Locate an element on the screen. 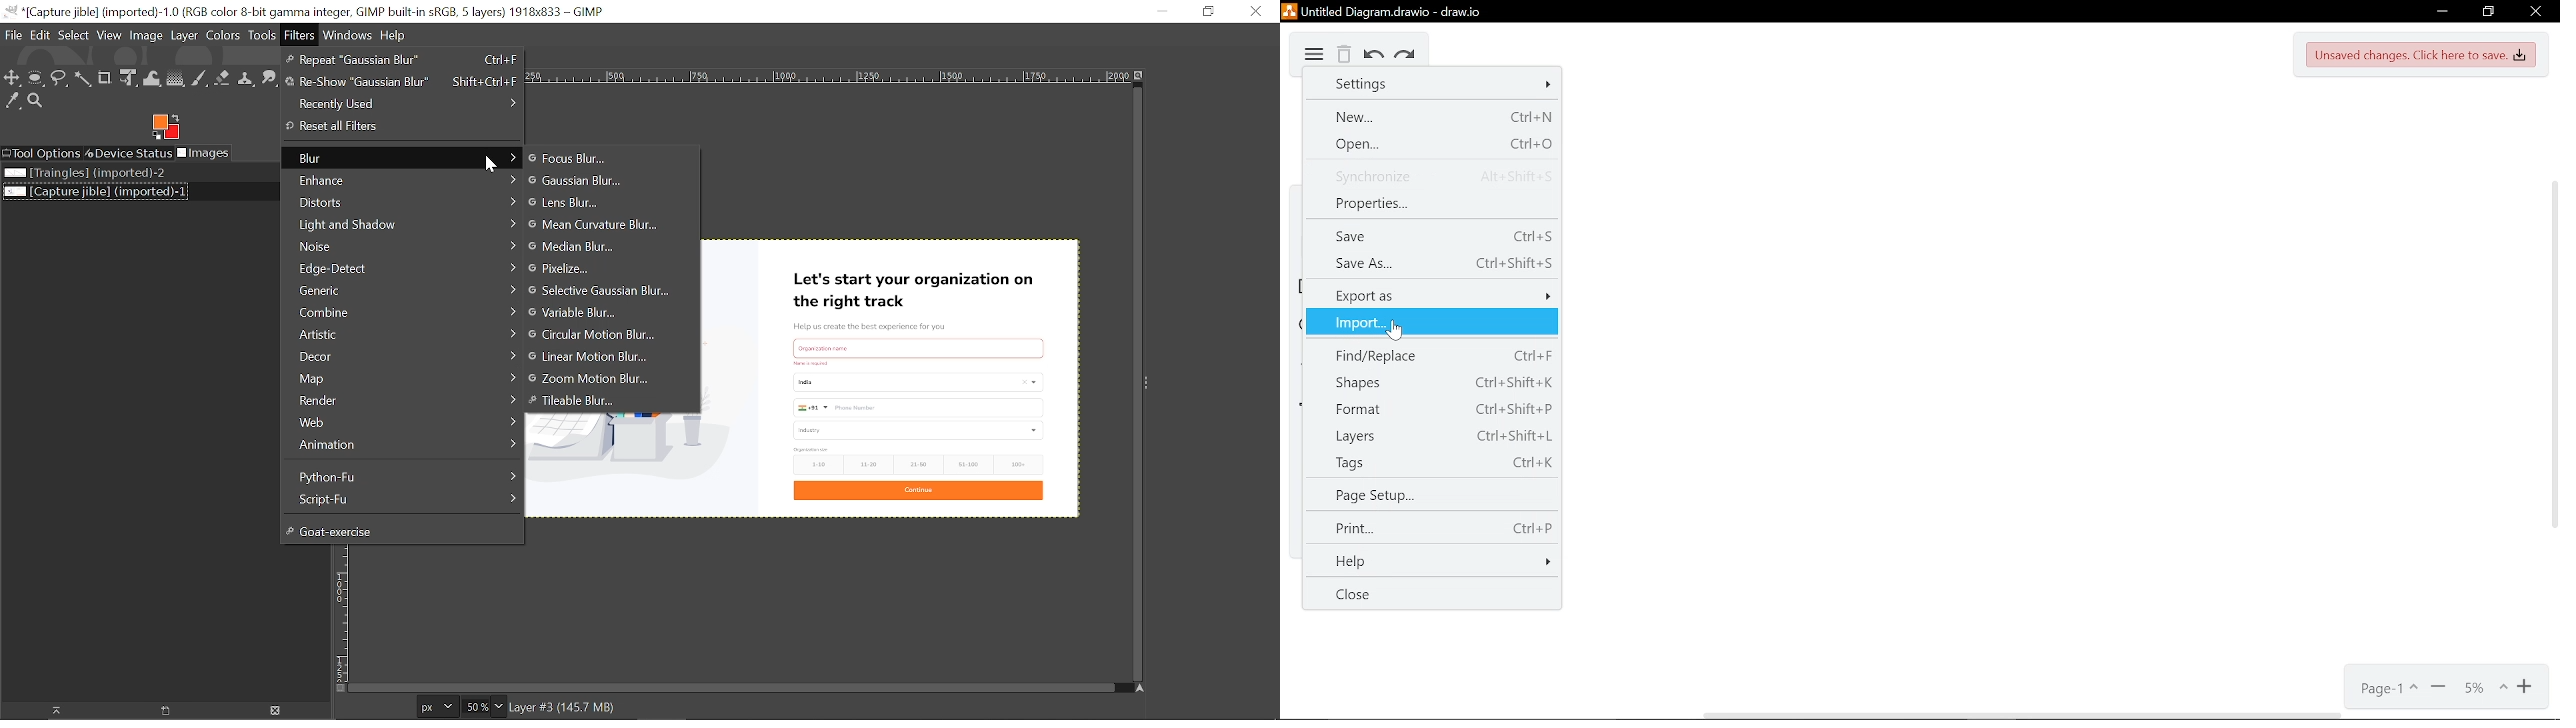 Image resolution: width=2576 pixels, height=728 pixels. Horizontal scrollbar is located at coordinates (2022, 715).